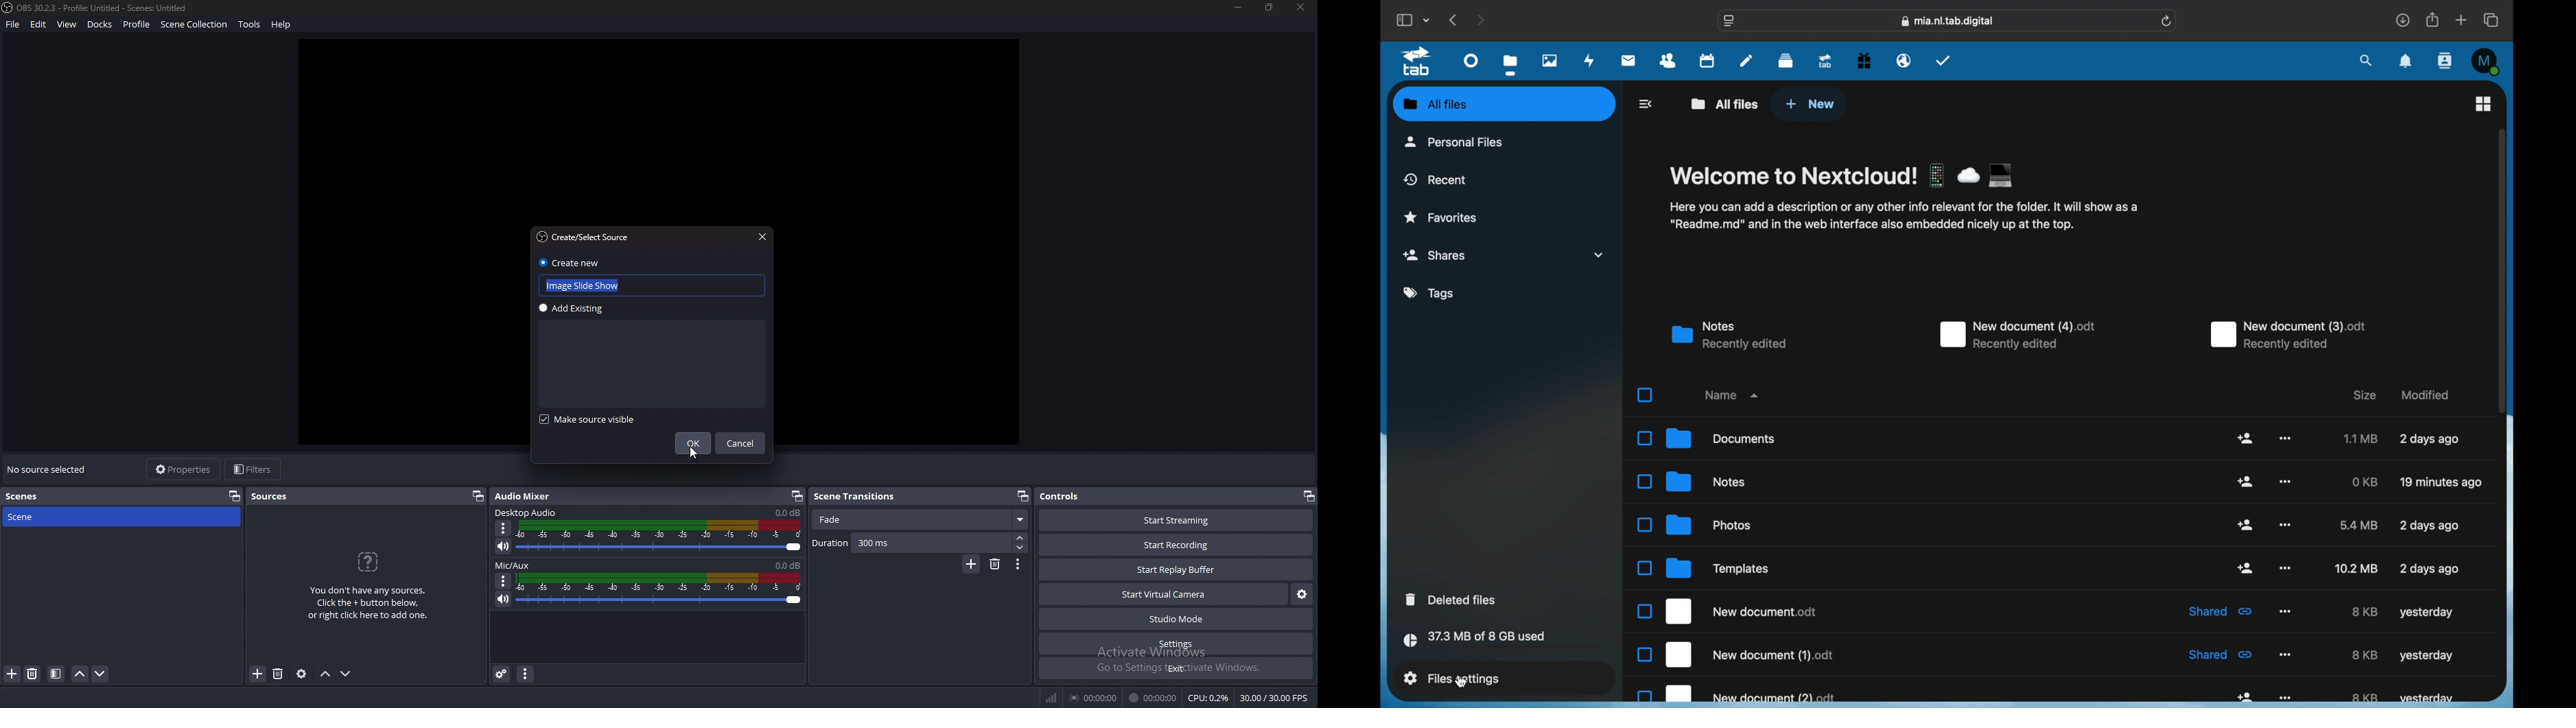 This screenshot has height=728, width=2576. Describe the element at coordinates (2430, 439) in the screenshot. I see `modified` at that location.